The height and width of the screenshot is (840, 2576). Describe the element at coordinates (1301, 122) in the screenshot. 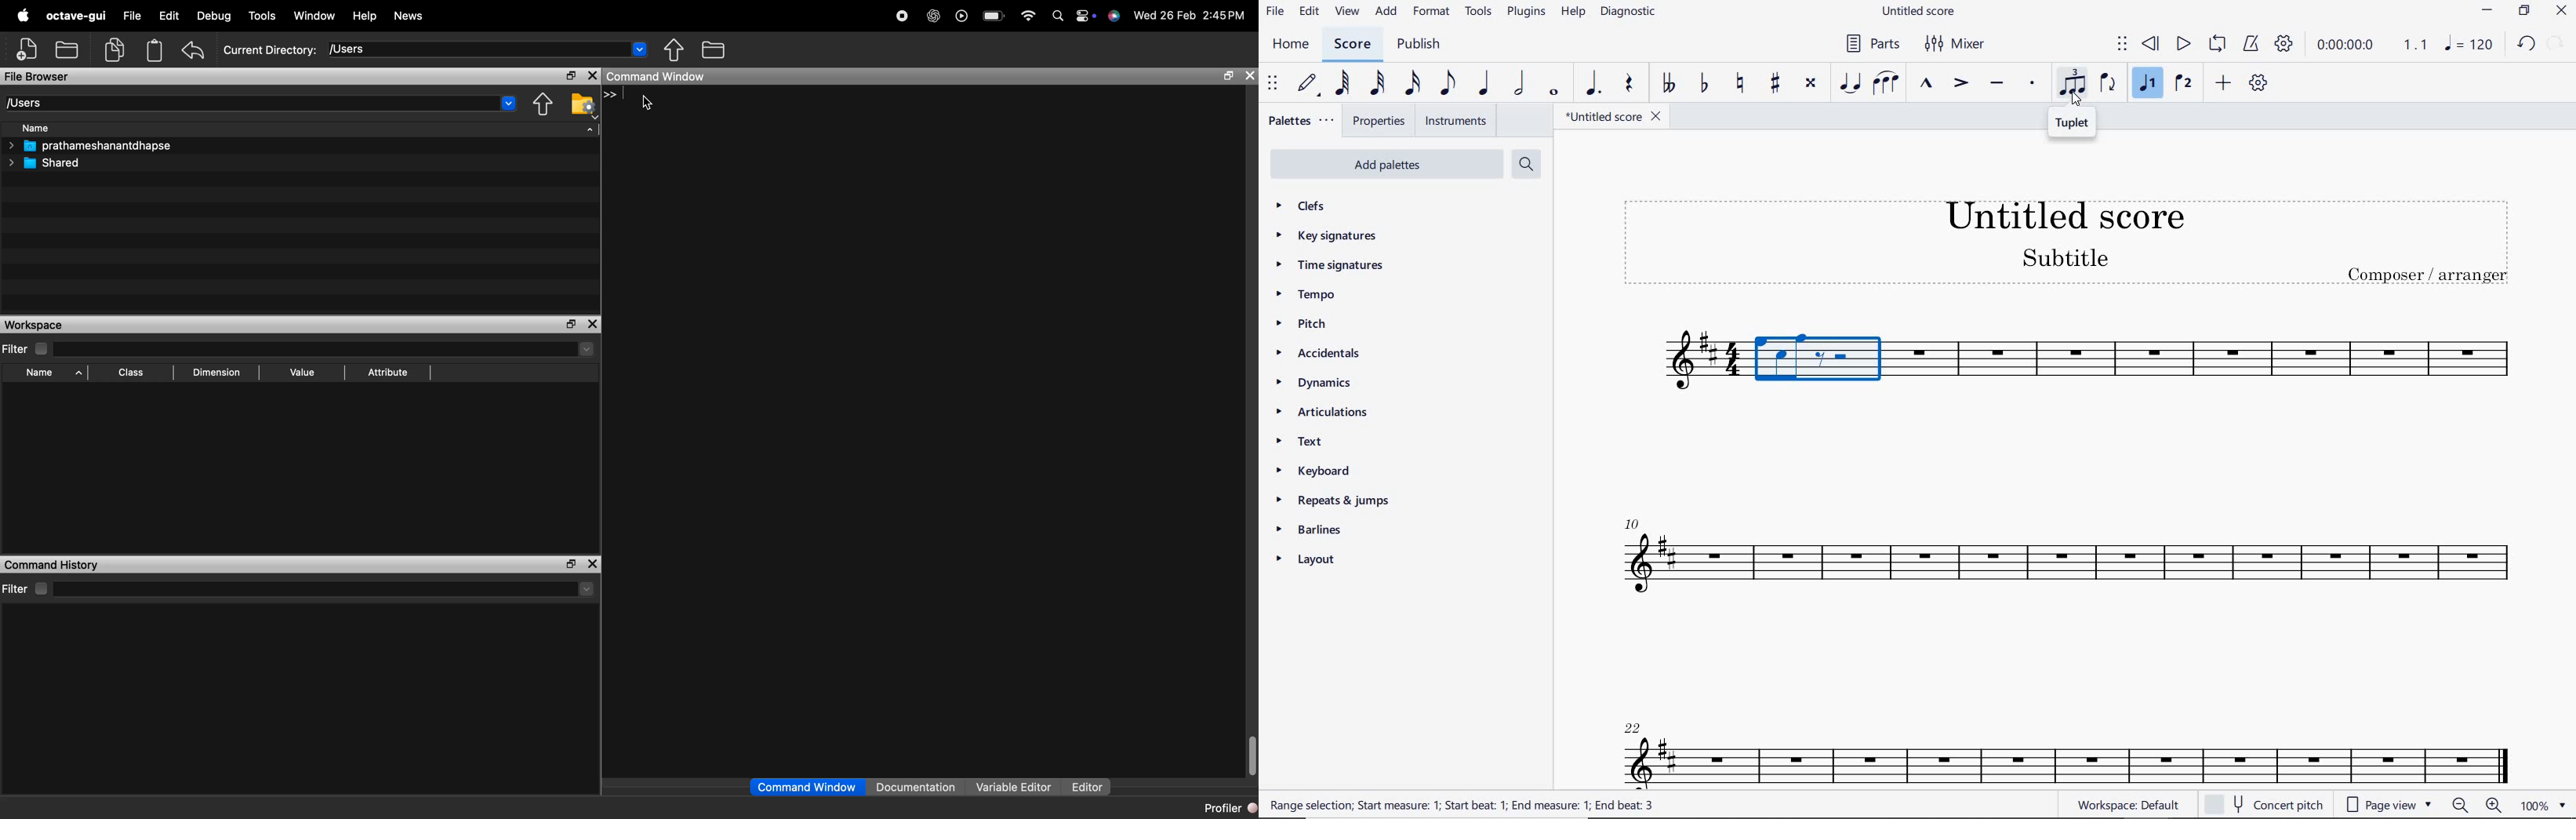

I see `PALETTES` at that location.